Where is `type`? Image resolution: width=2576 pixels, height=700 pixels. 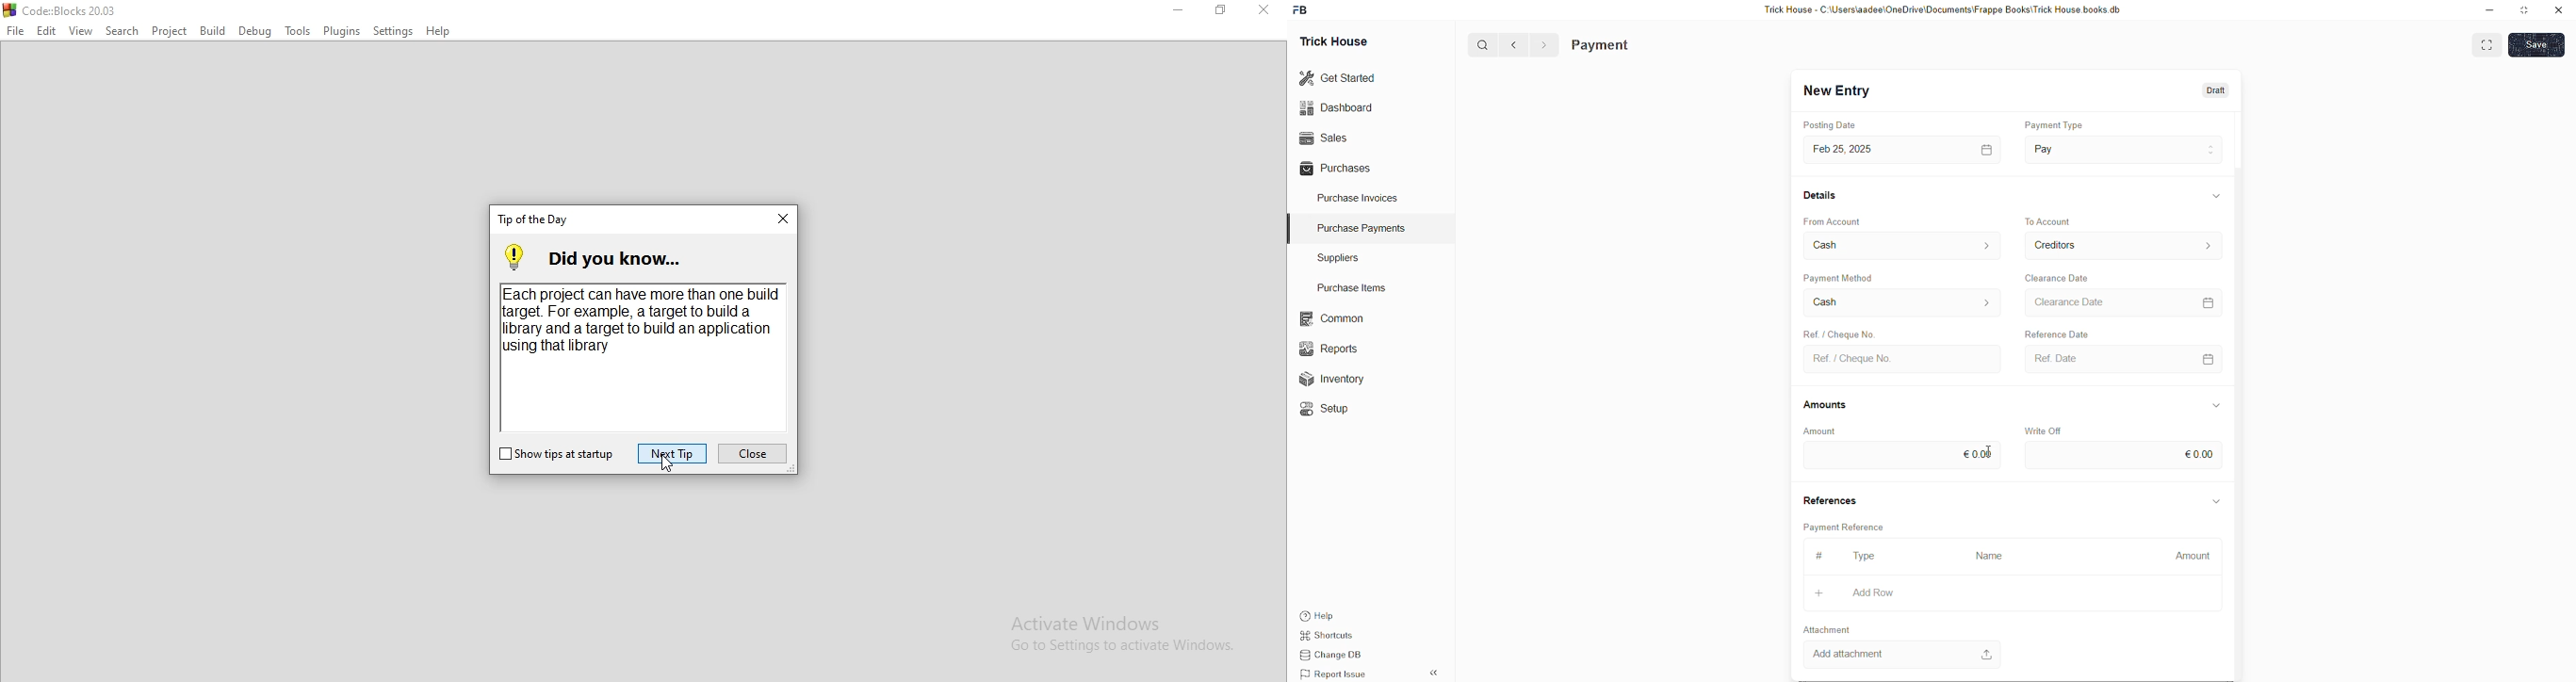 type is located at coordinates (1858, 556).